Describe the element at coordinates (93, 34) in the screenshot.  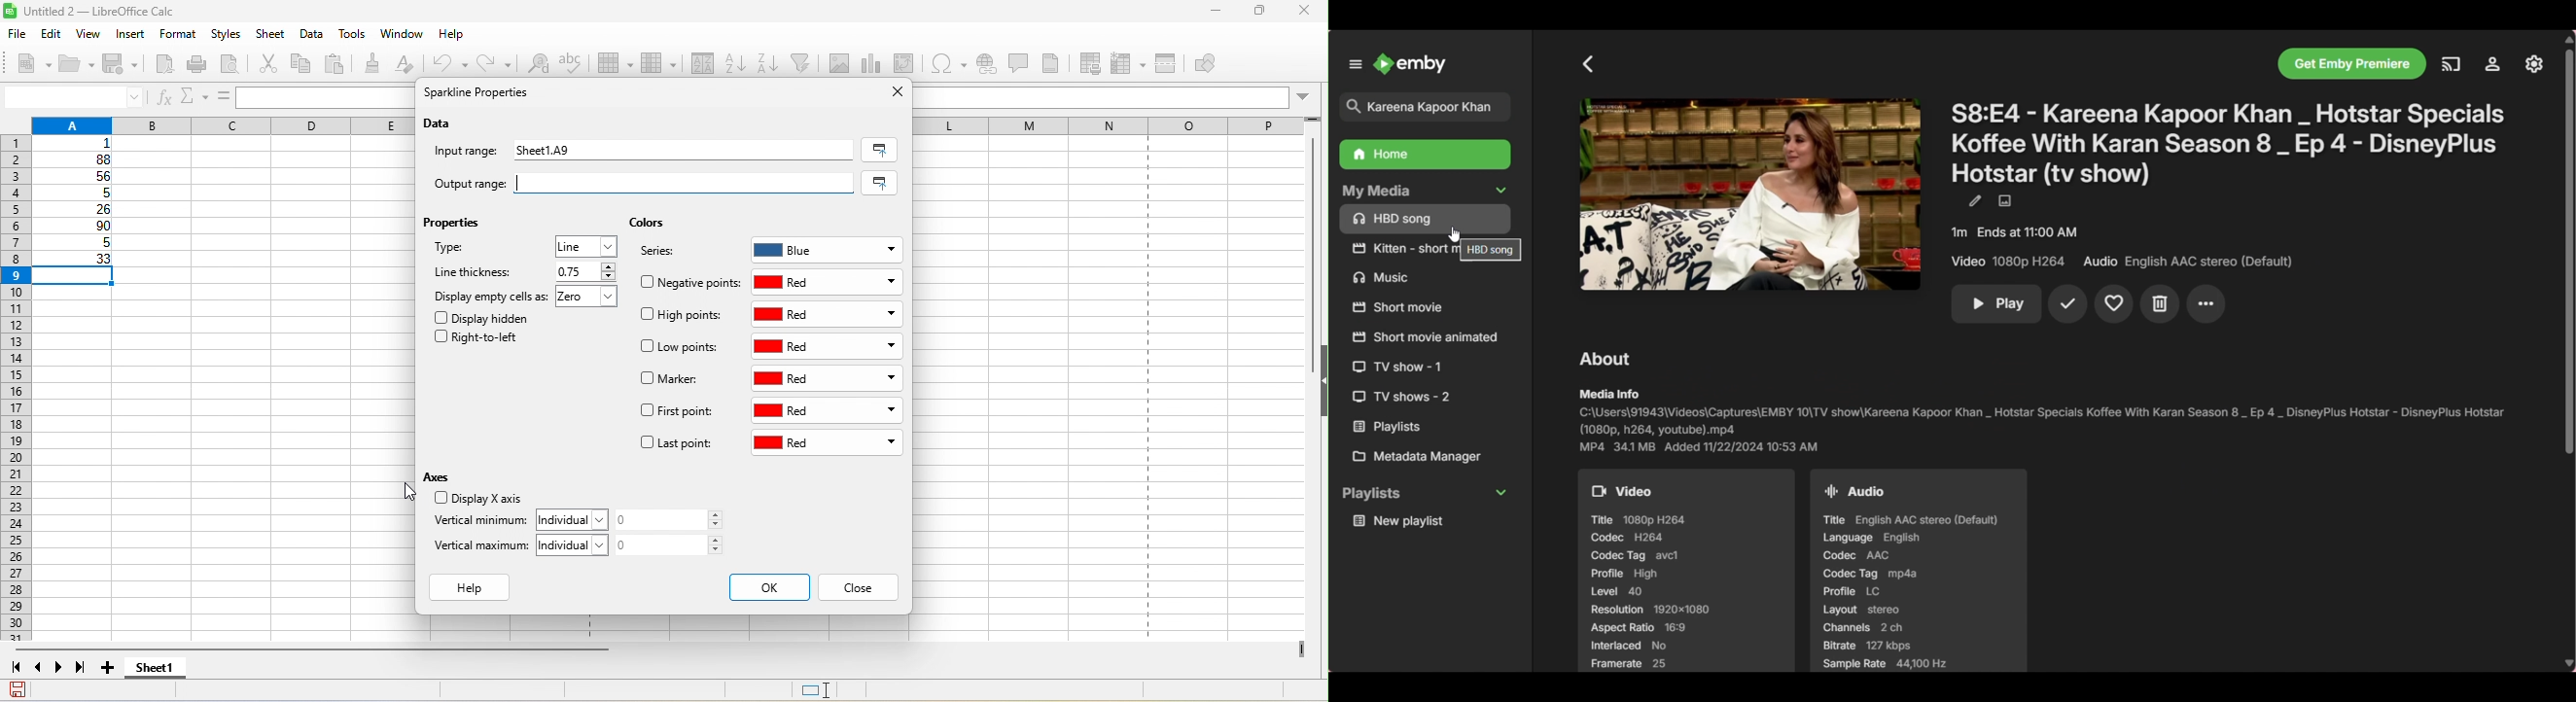
I see `view` at that location.